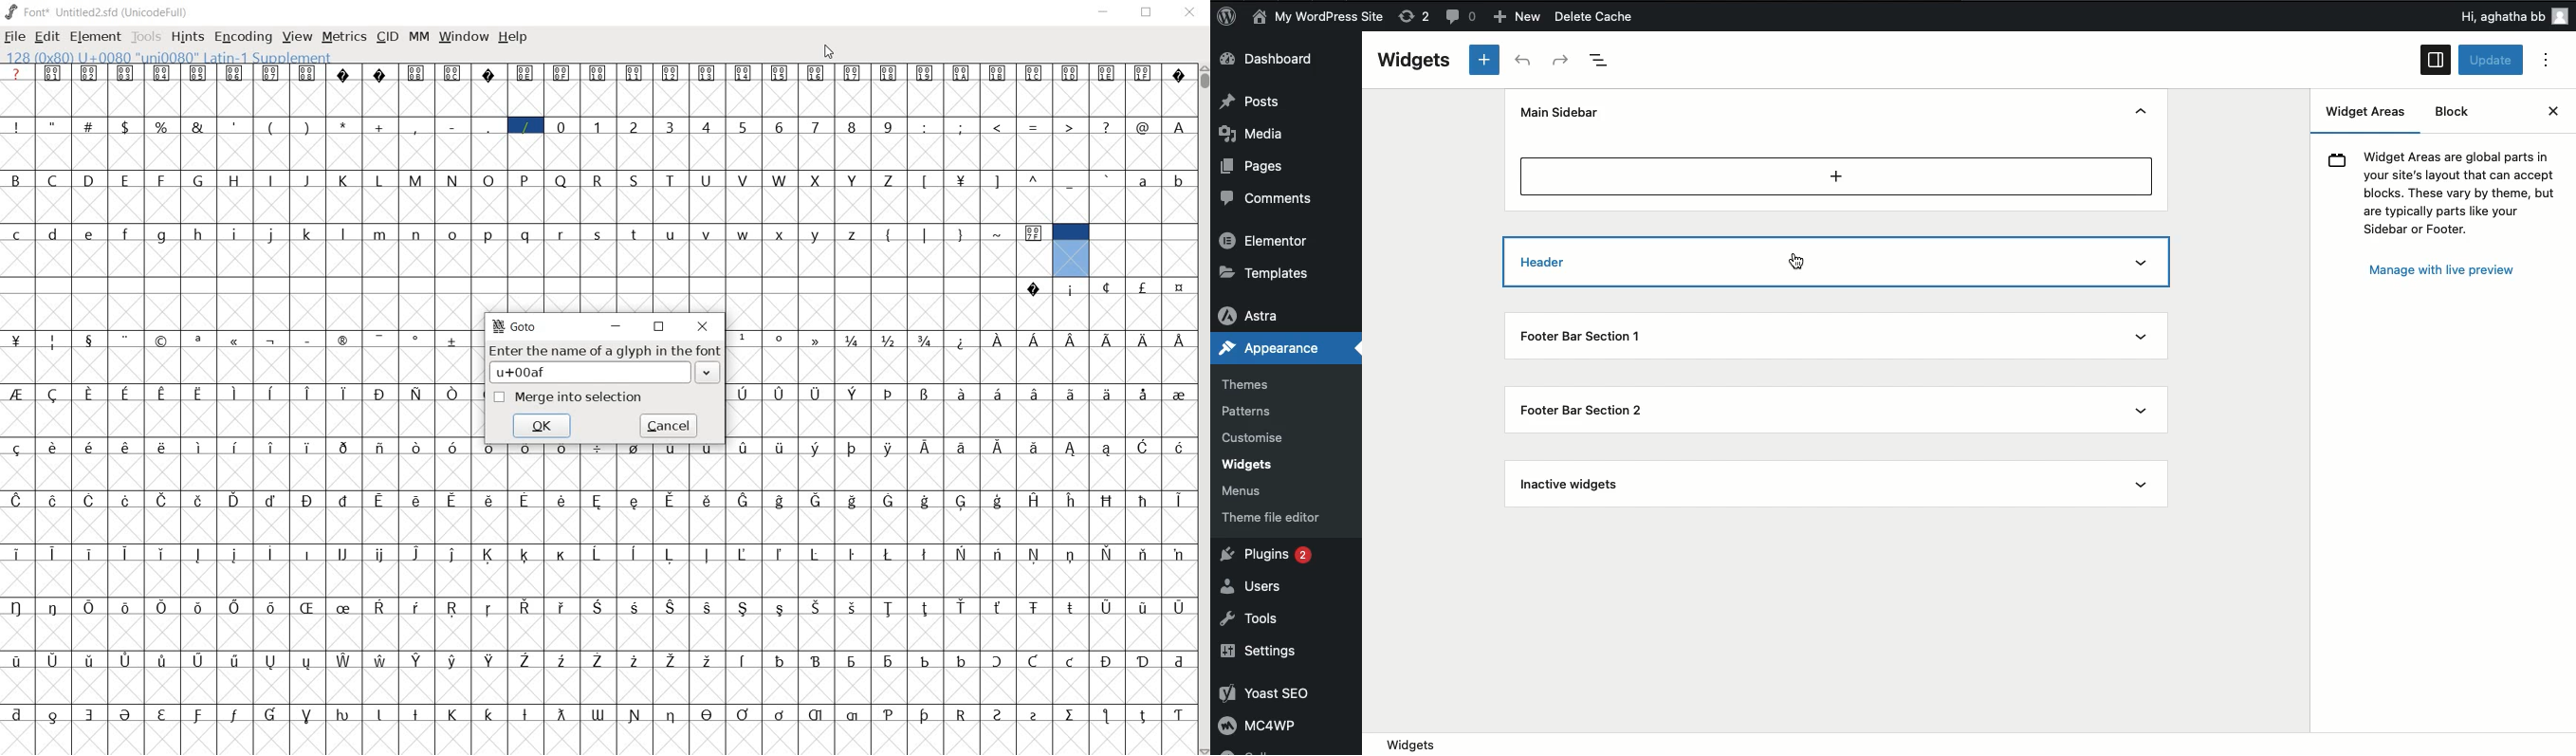 Image resolution: width=2576 pixels, height=756 pixels. I want to click on Symbol, so click(163, 393).